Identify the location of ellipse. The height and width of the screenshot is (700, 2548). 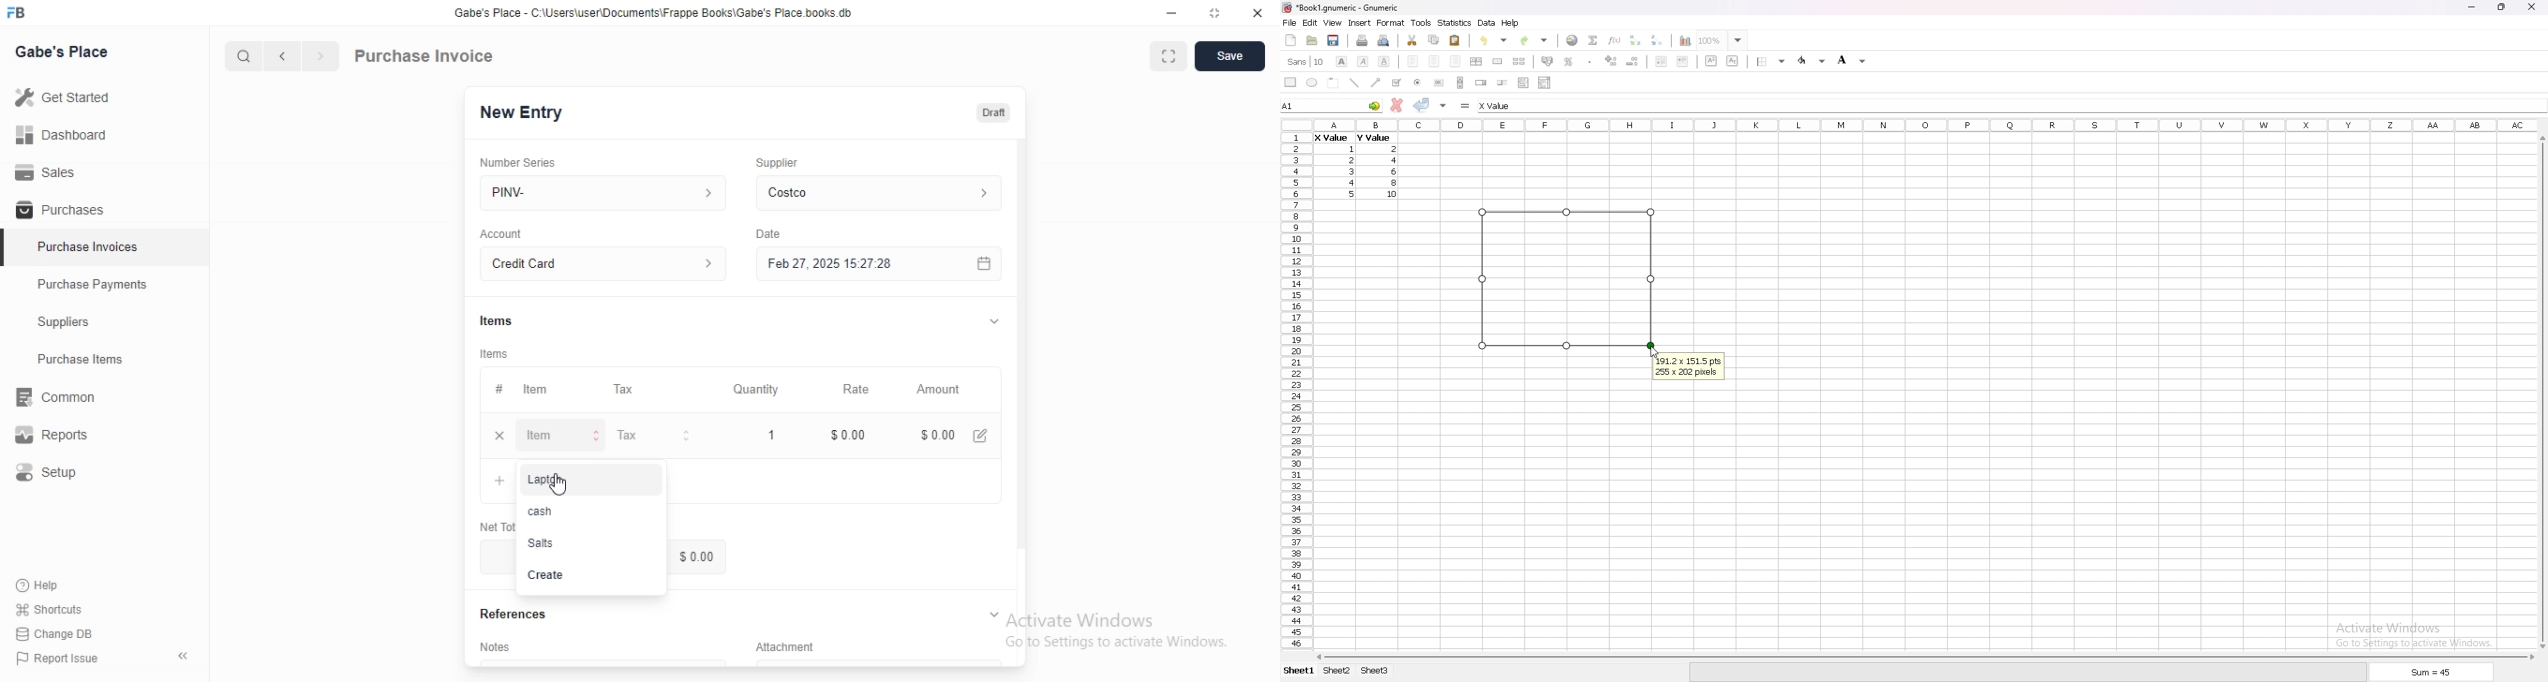
(1312, 82).